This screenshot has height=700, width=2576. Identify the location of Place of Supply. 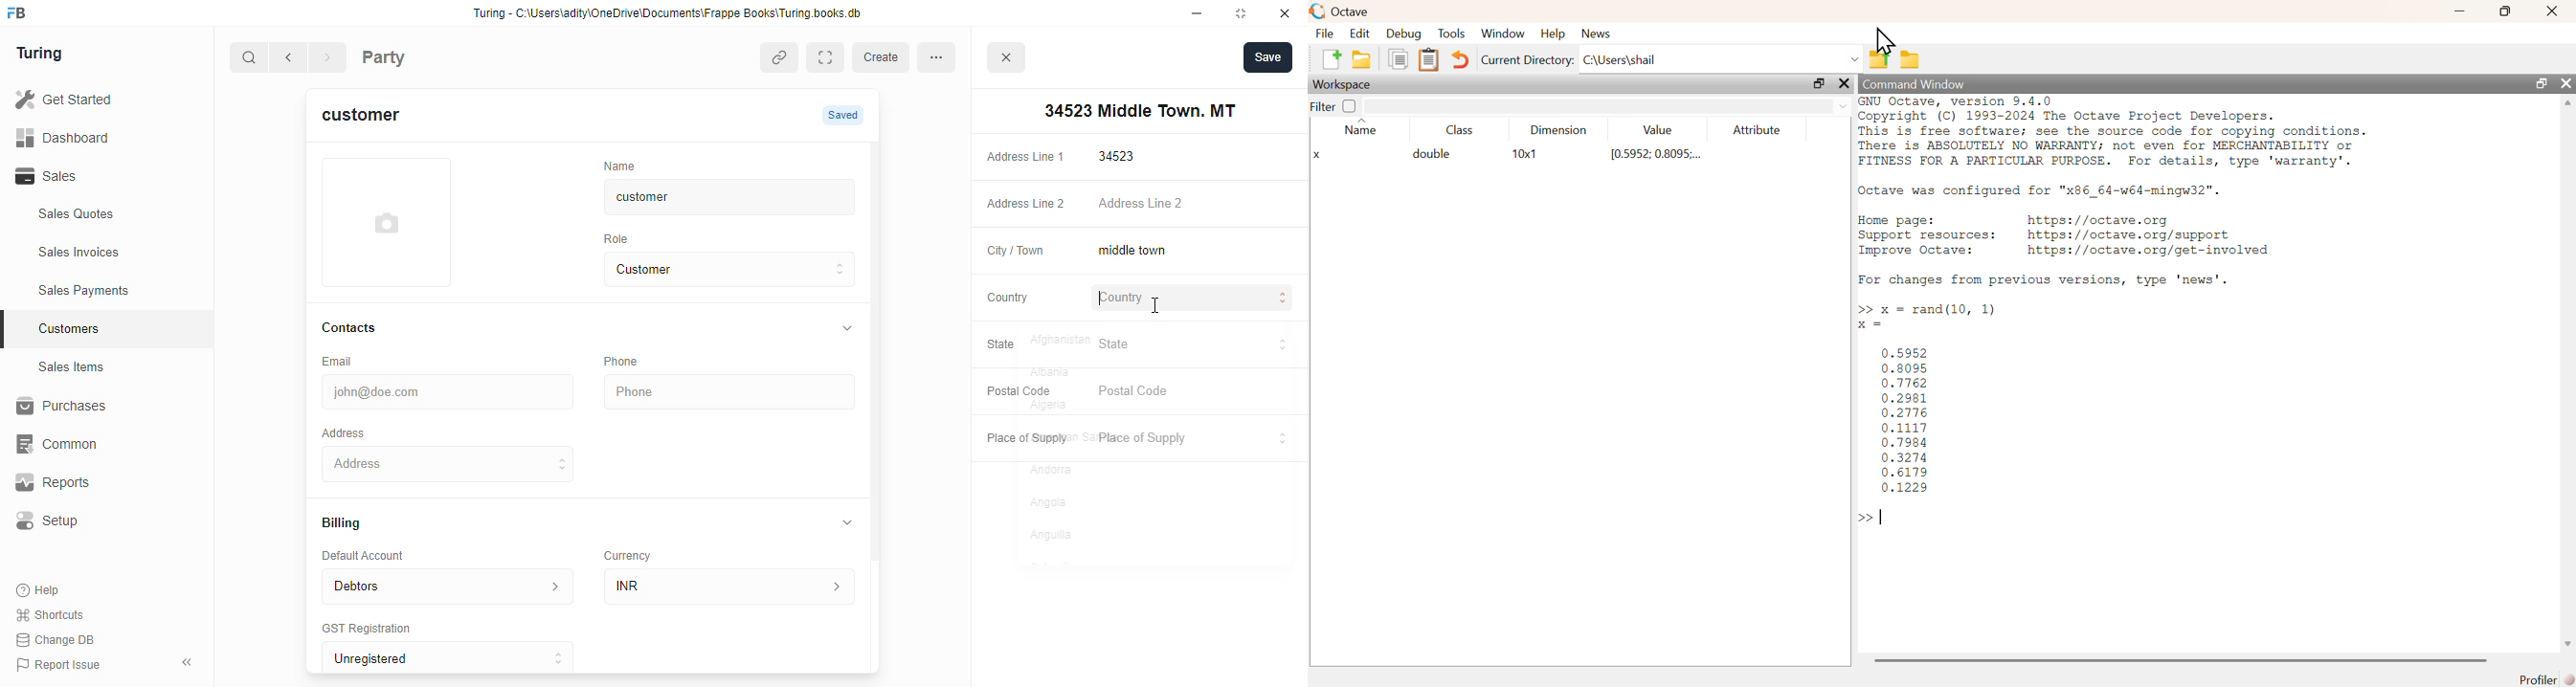
(1022, 439).